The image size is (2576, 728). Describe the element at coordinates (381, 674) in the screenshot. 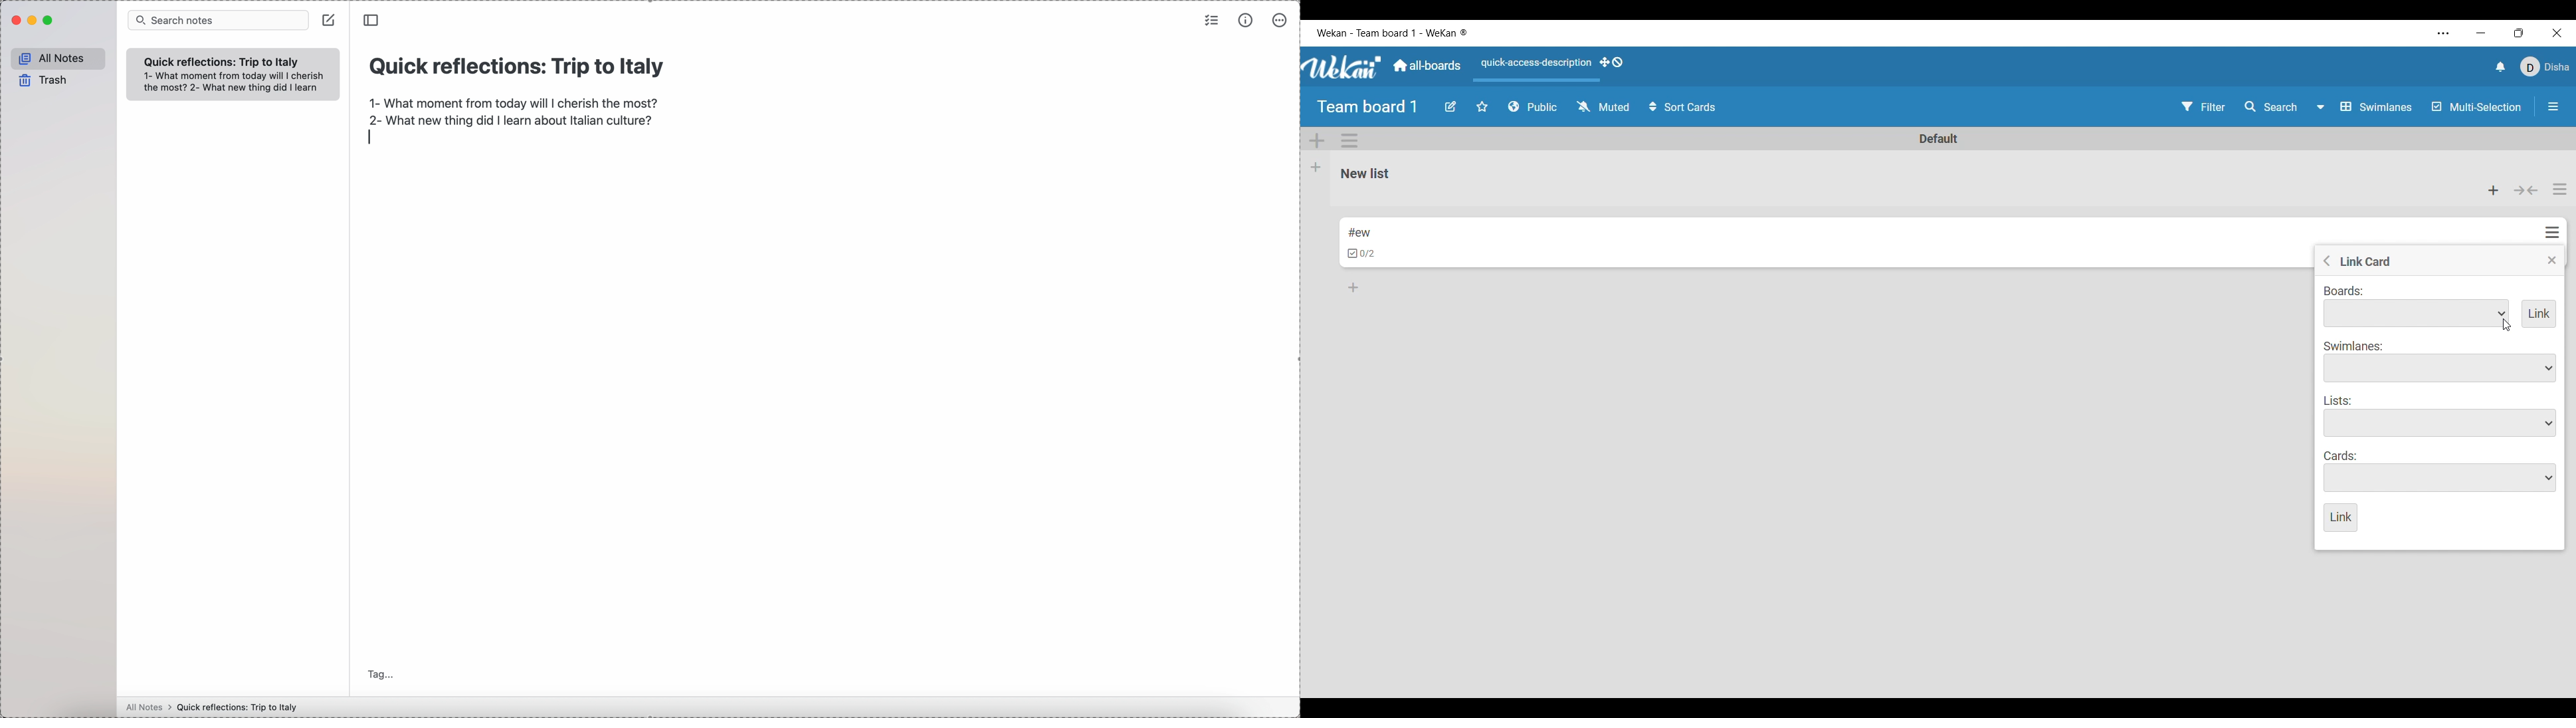

I see `tag` at that location.